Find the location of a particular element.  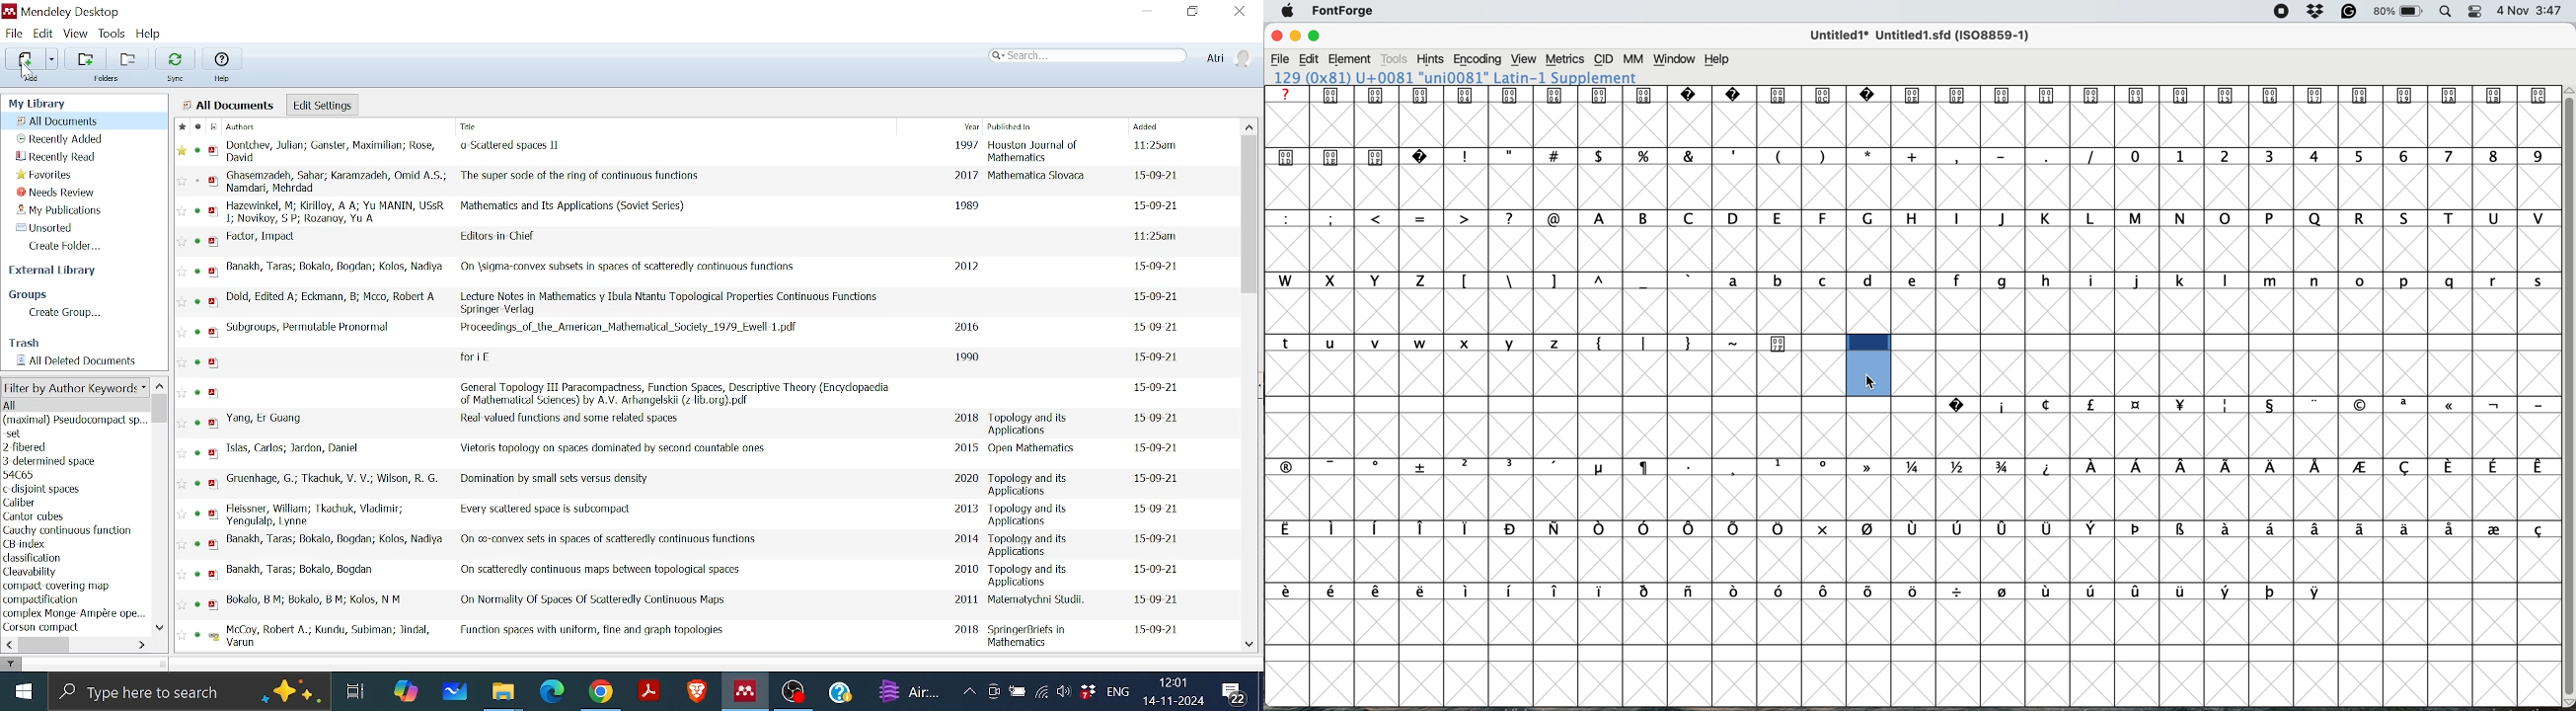

keyword is located at coordinates (60, 586).